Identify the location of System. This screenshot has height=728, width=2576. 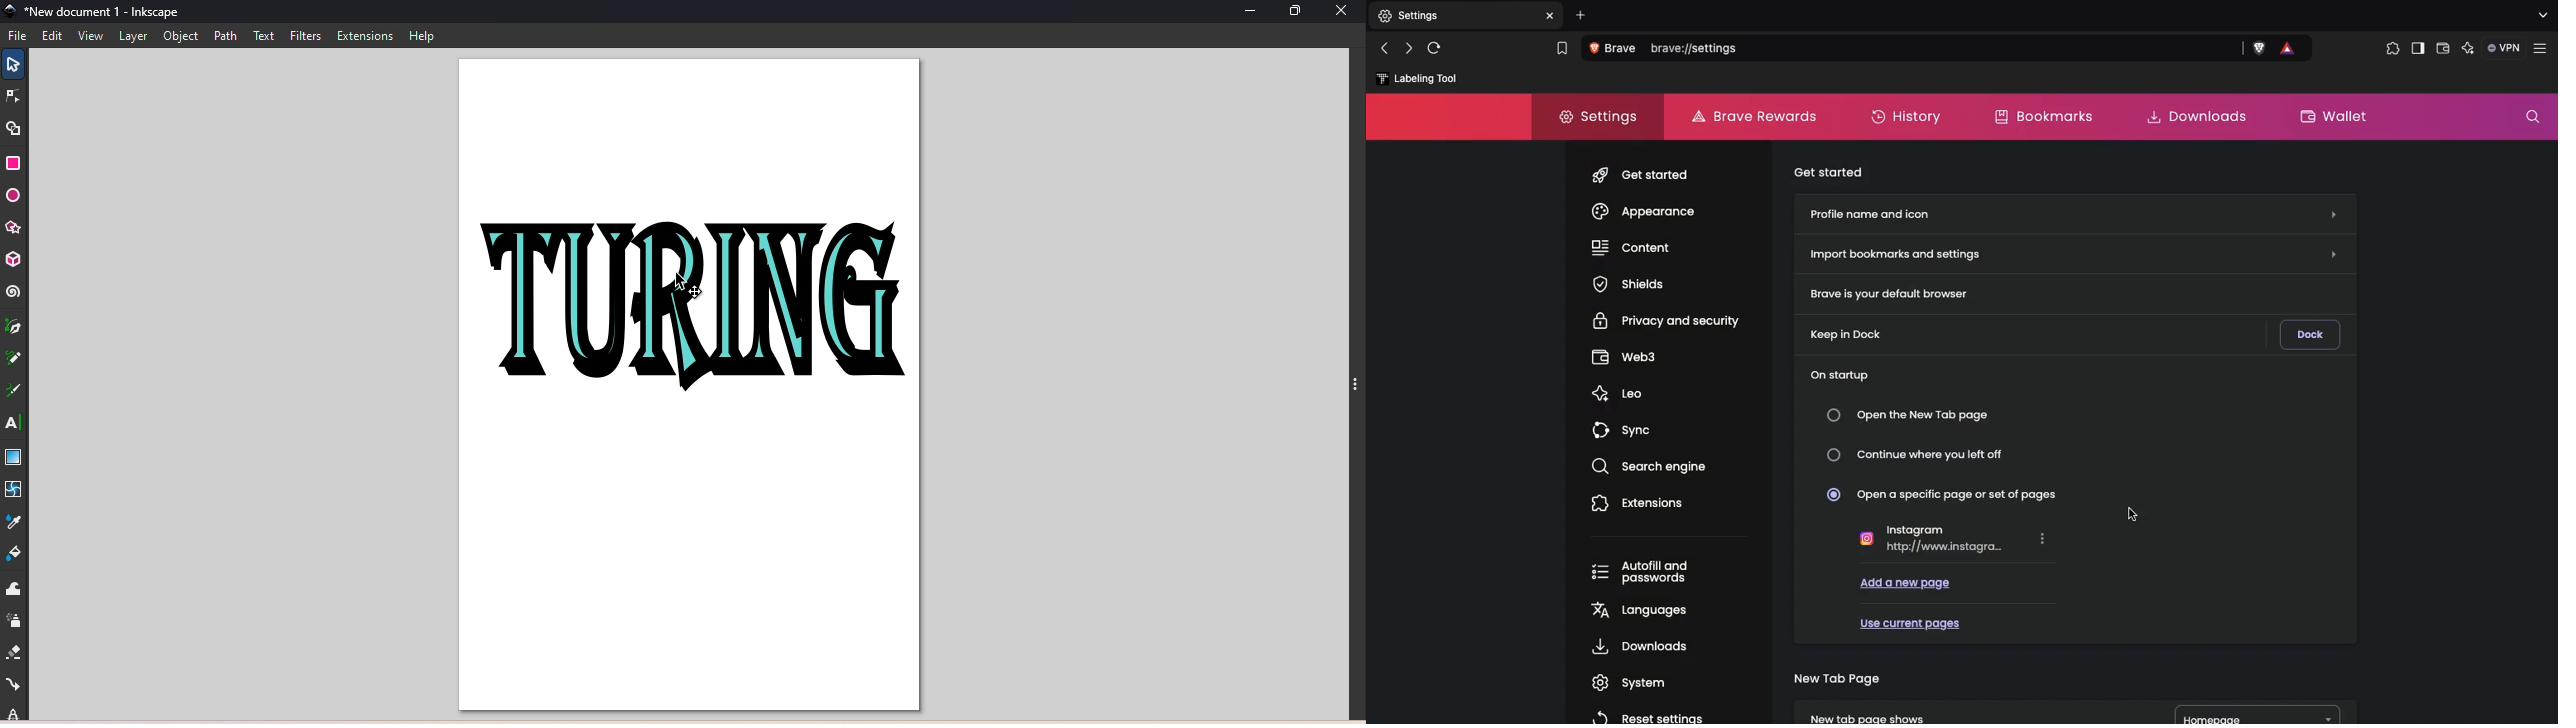
(1624, 683).